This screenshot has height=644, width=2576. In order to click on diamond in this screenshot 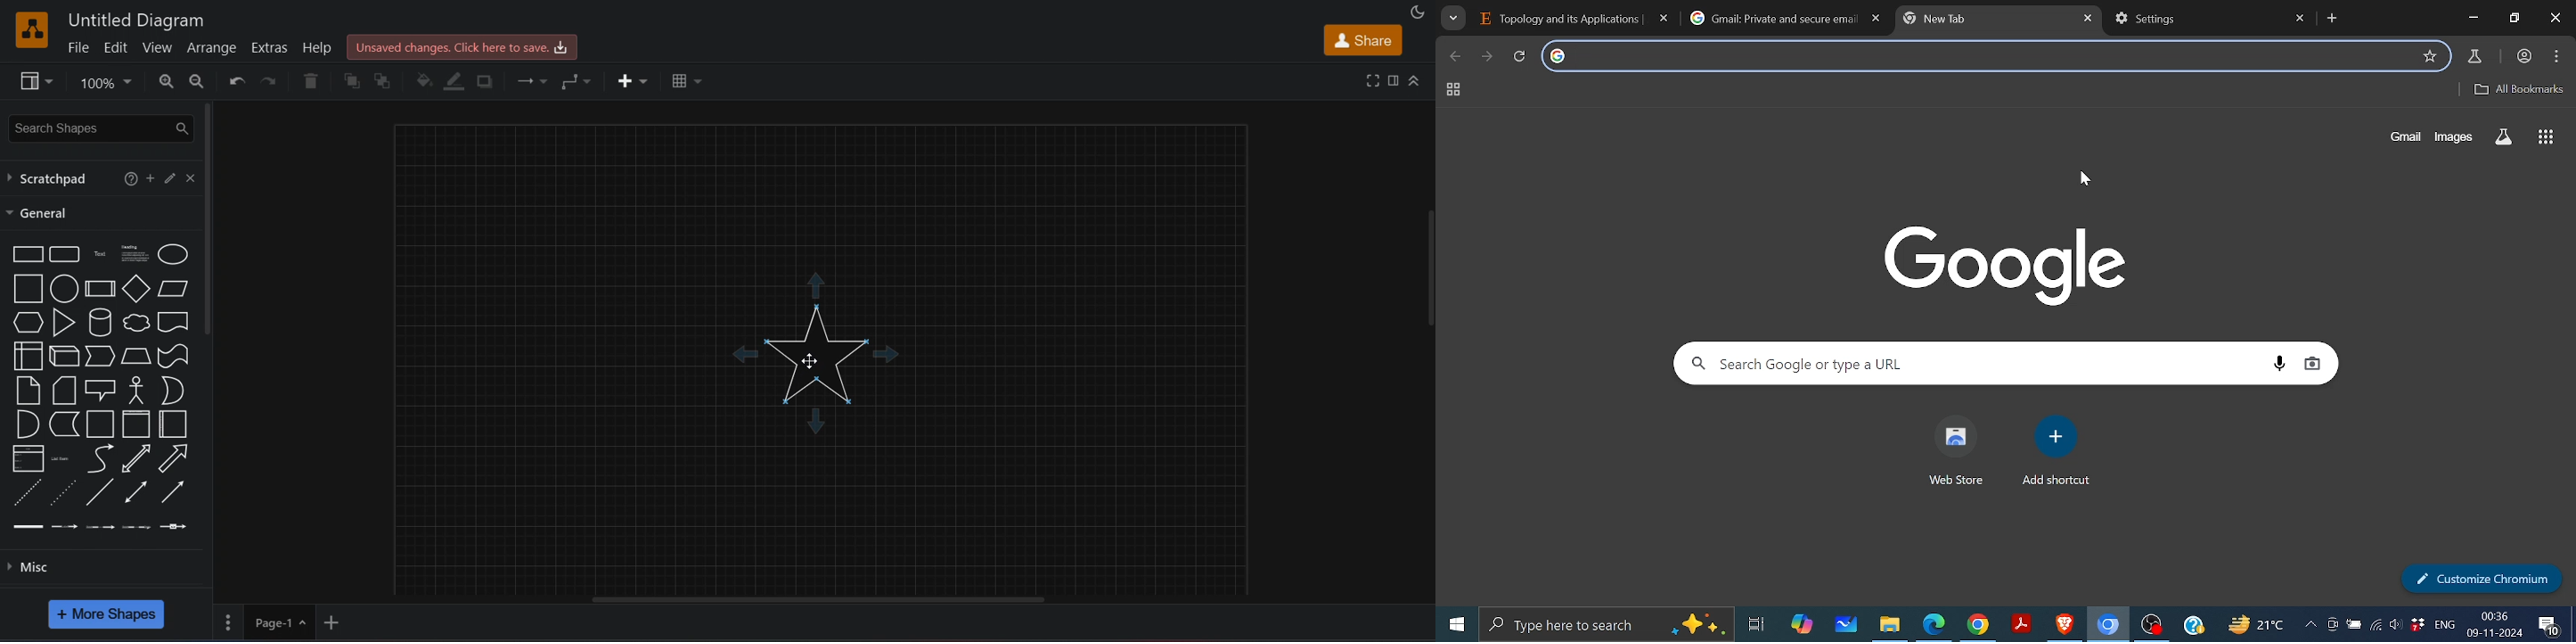, I will do `click(137, 287)`.